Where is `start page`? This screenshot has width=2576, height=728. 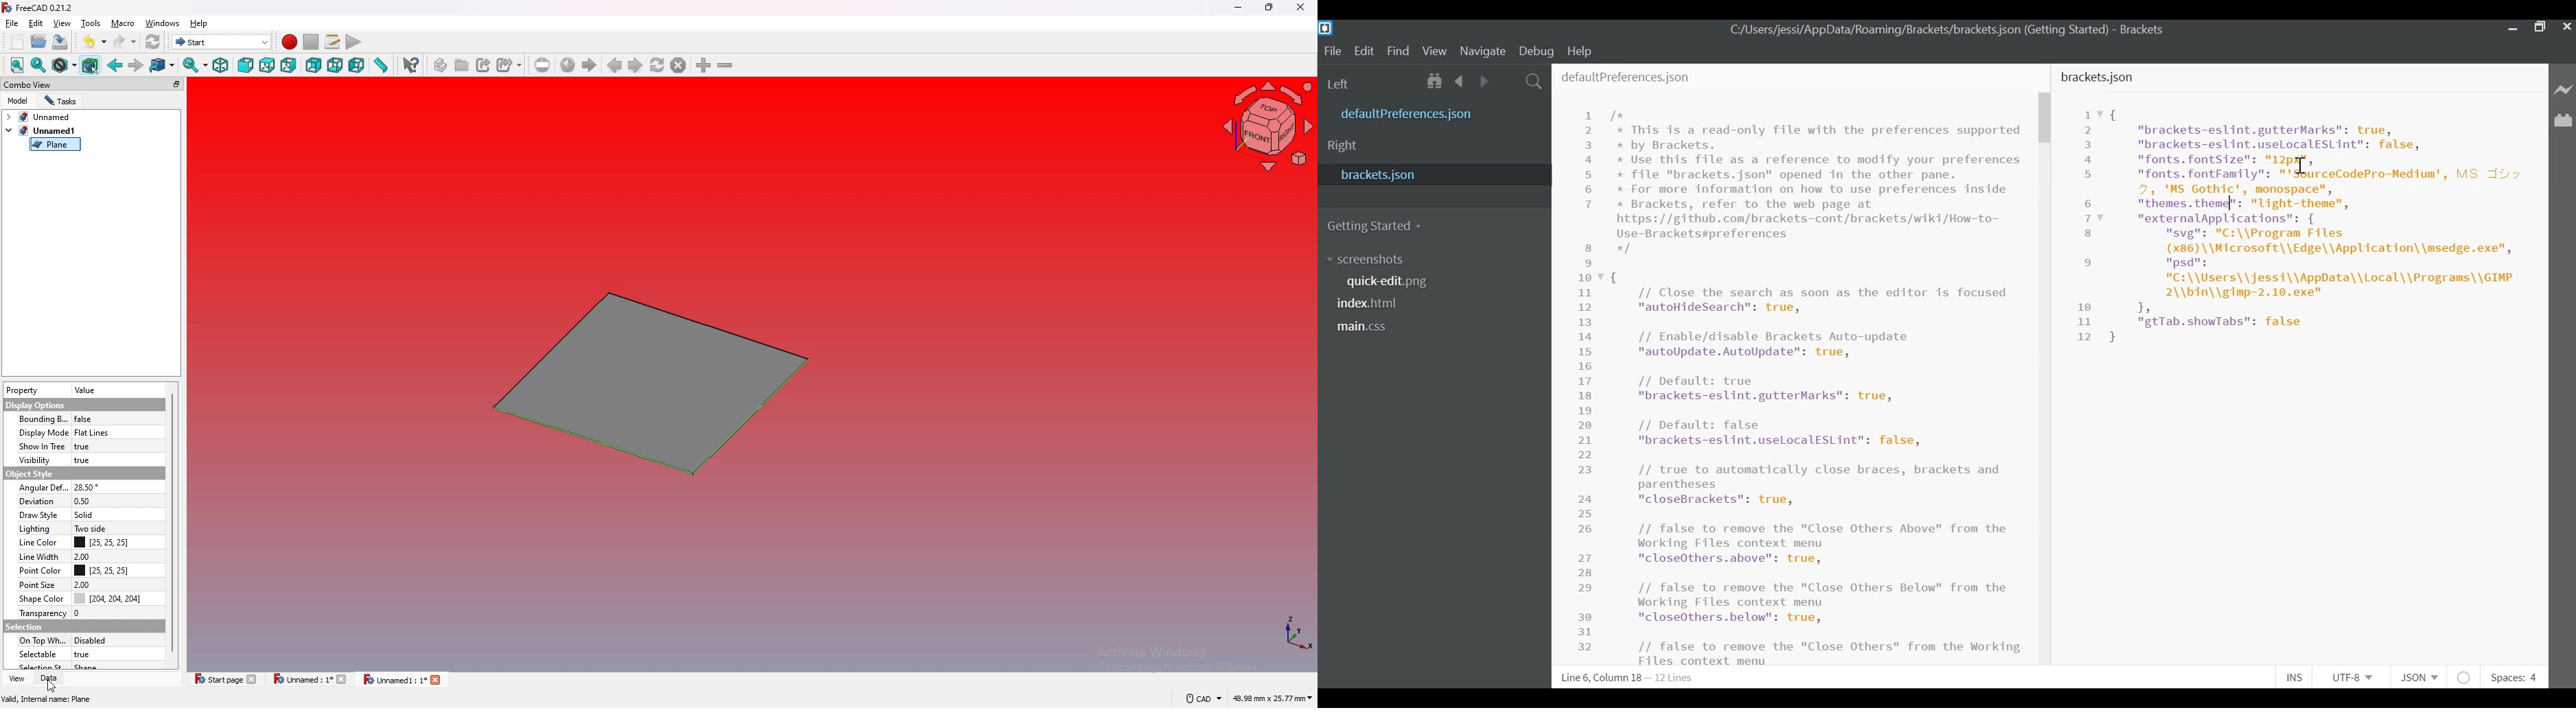
start page is located at coordinates (589, 65).